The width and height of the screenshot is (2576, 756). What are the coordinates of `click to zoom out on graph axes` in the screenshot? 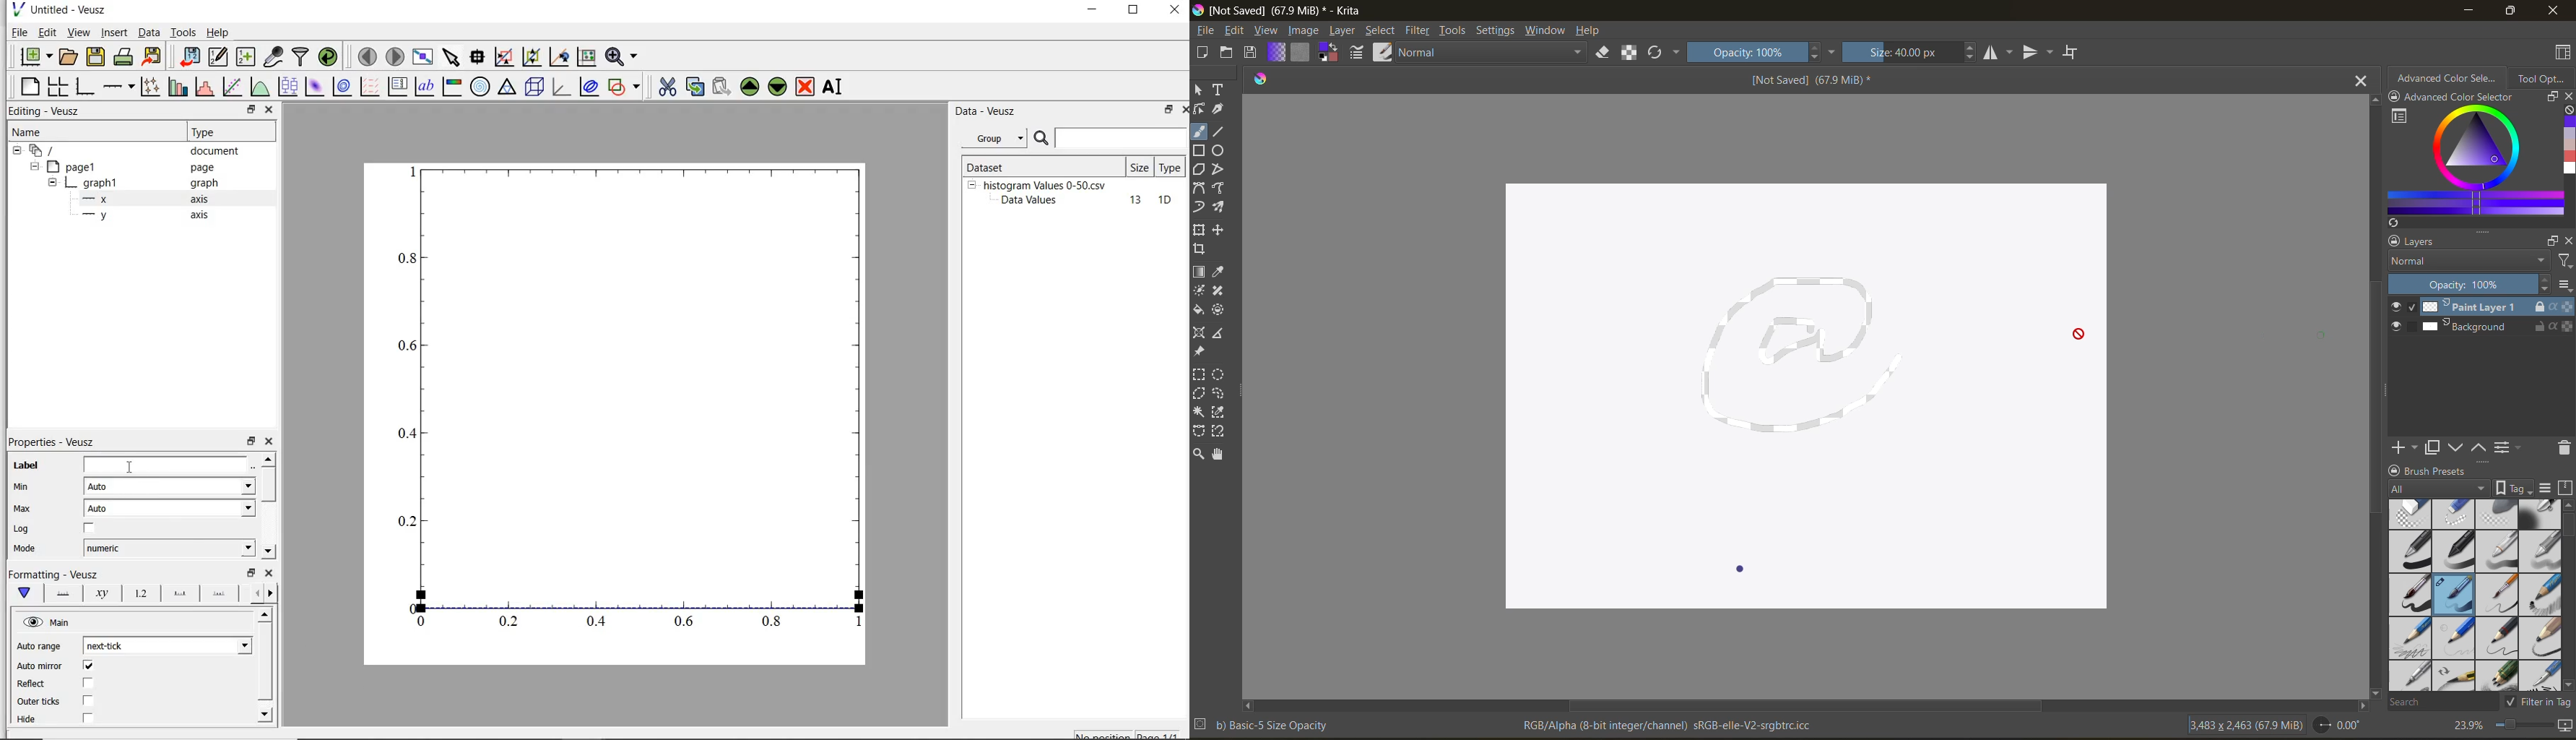 It's located at (559, 57).